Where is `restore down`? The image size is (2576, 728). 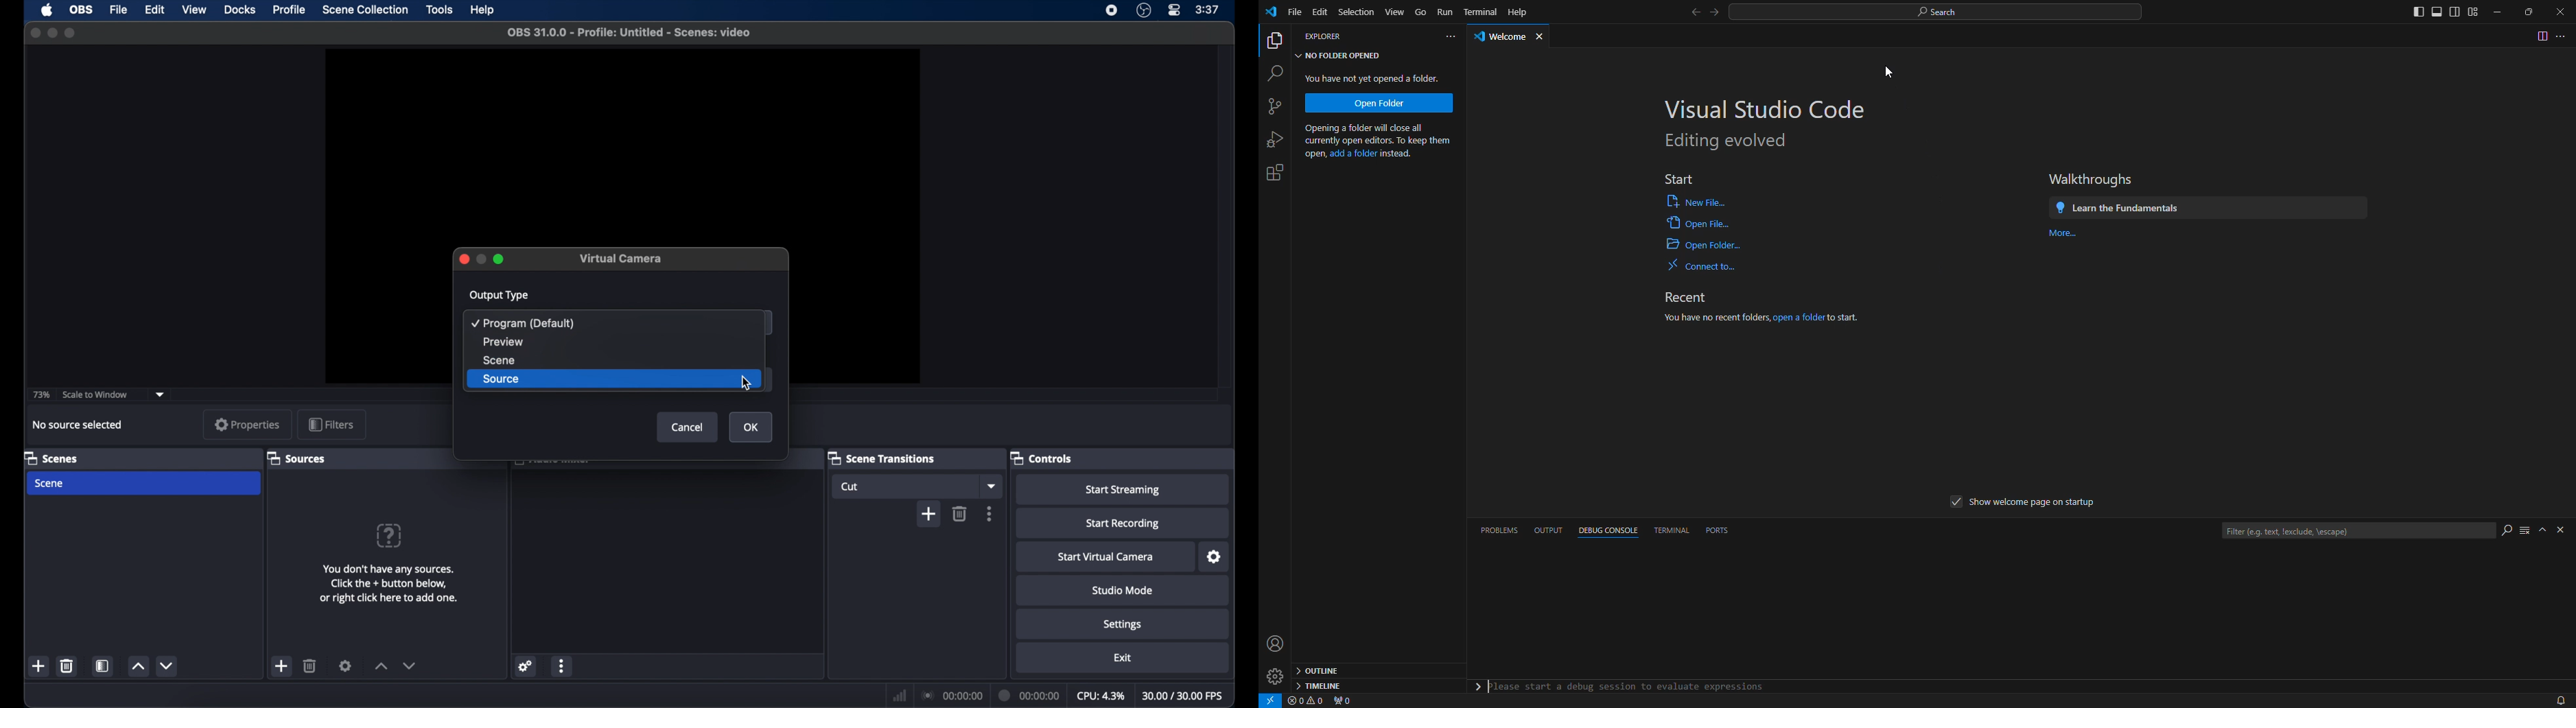 restore down is located at coordinates (2531, 10).